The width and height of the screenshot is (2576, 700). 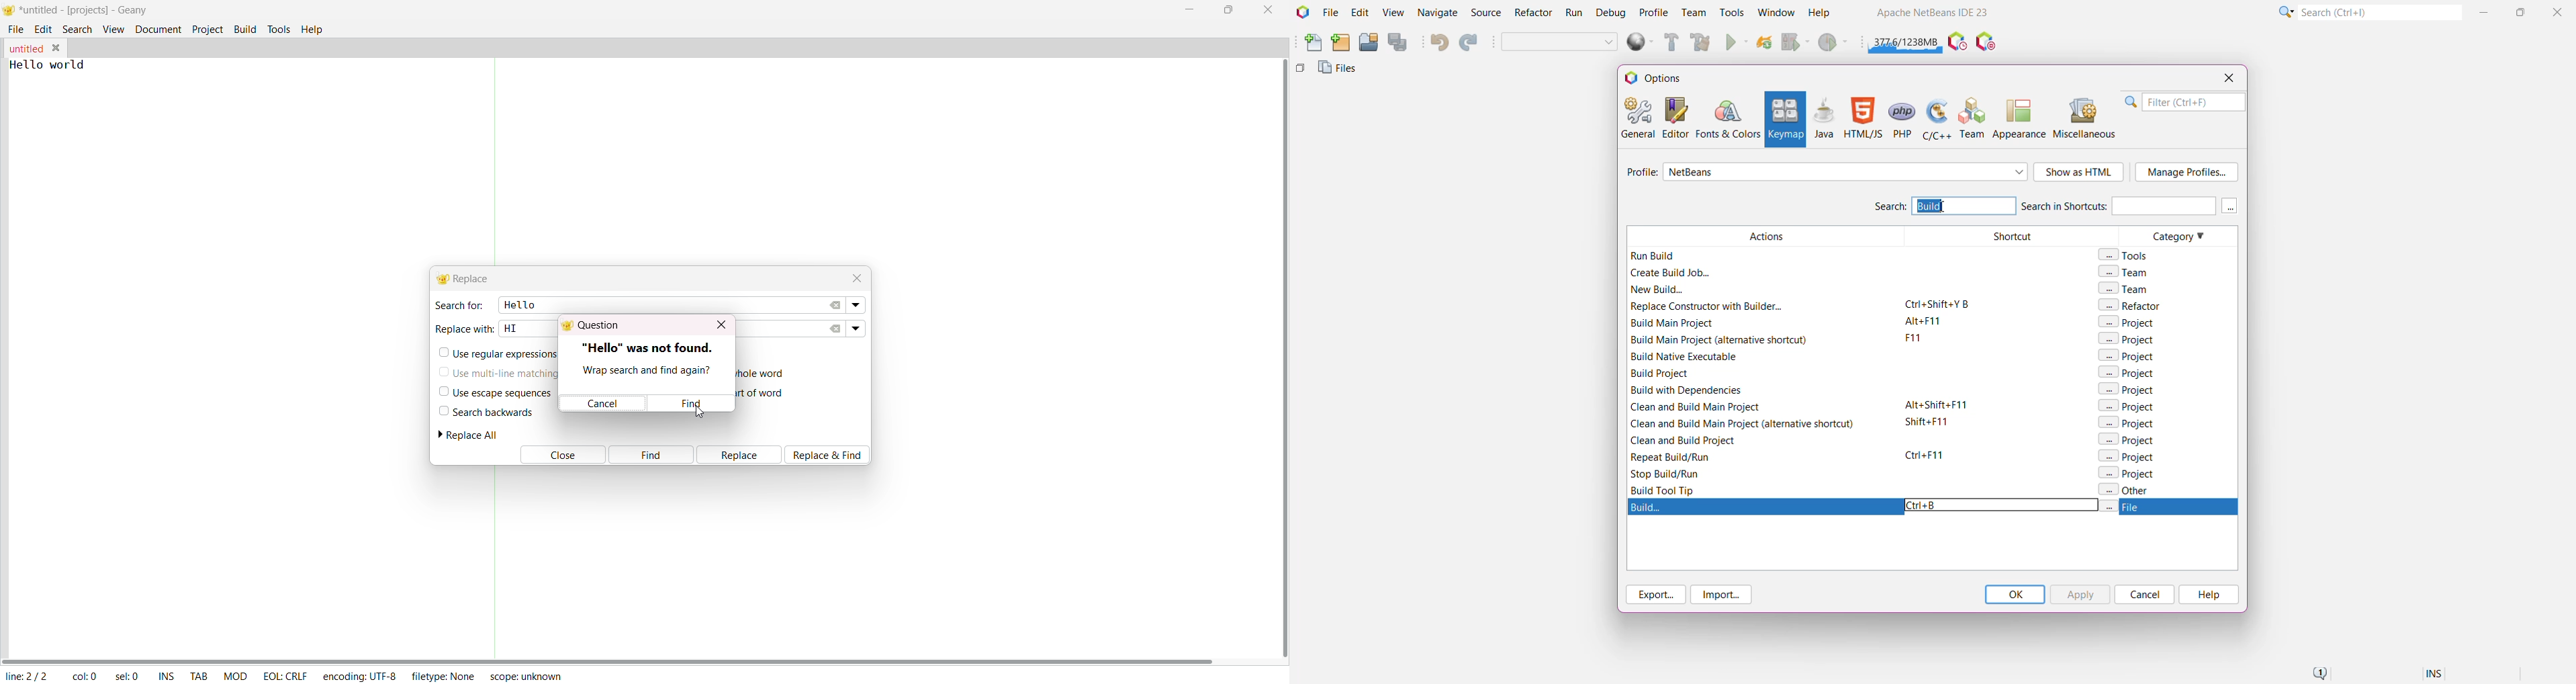 What do you see at coordinates (494, 562) in the screenshot?
I see `Separator` at bounding box center [494, 562].